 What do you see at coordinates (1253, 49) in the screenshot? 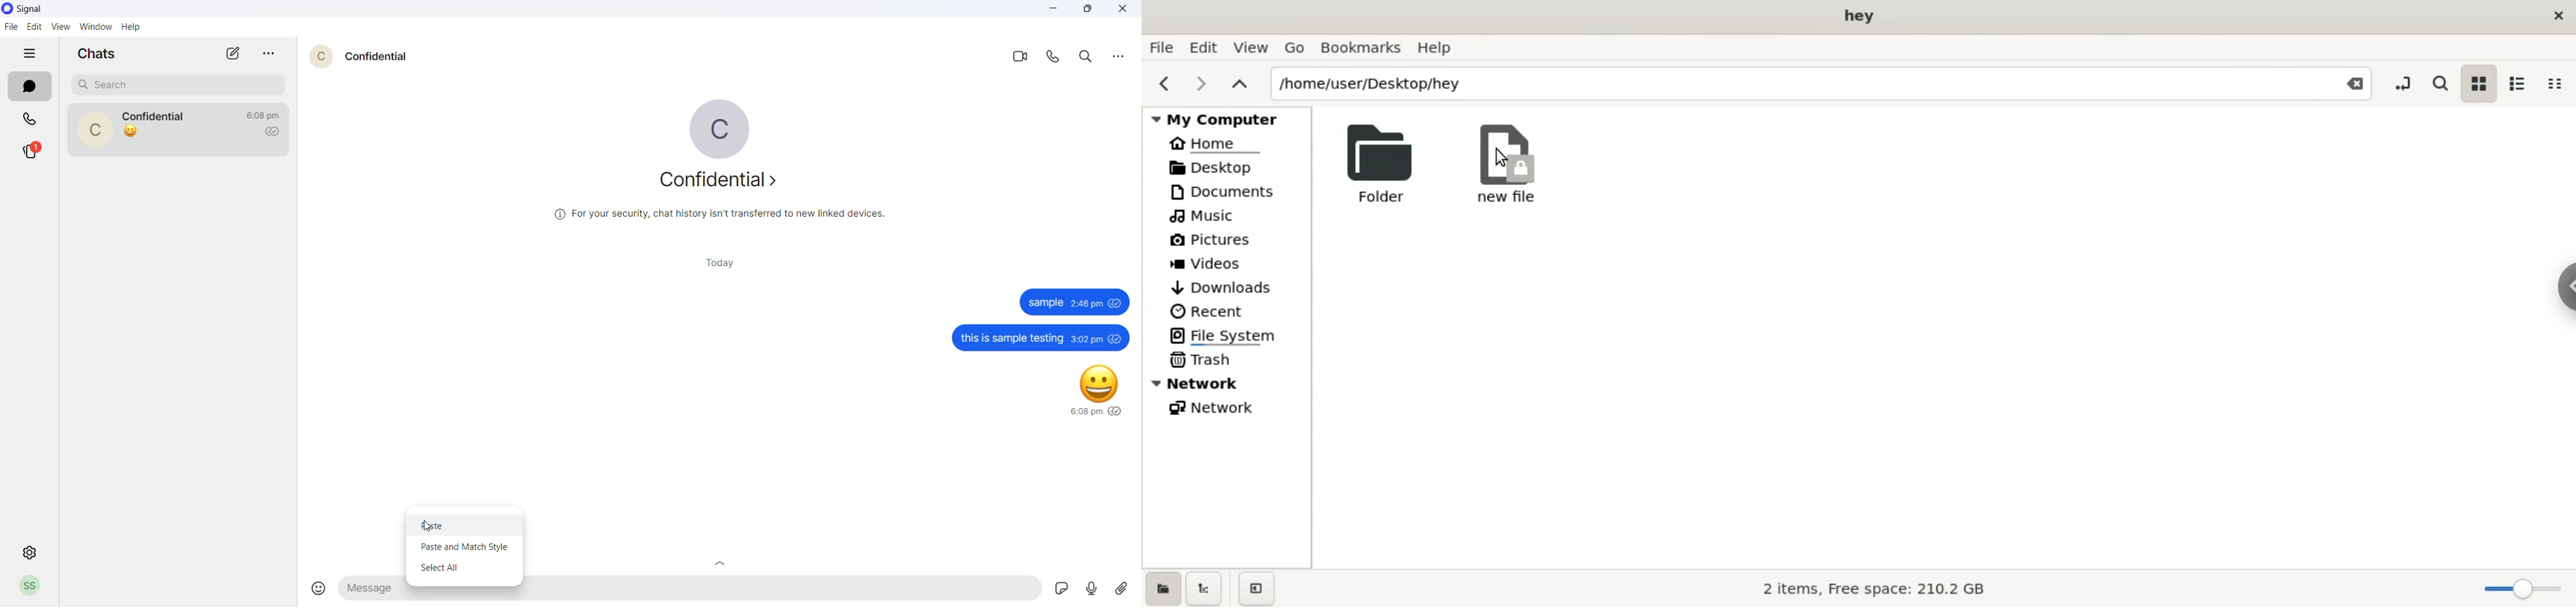
I see `View` at bounding box center [1253, 49].